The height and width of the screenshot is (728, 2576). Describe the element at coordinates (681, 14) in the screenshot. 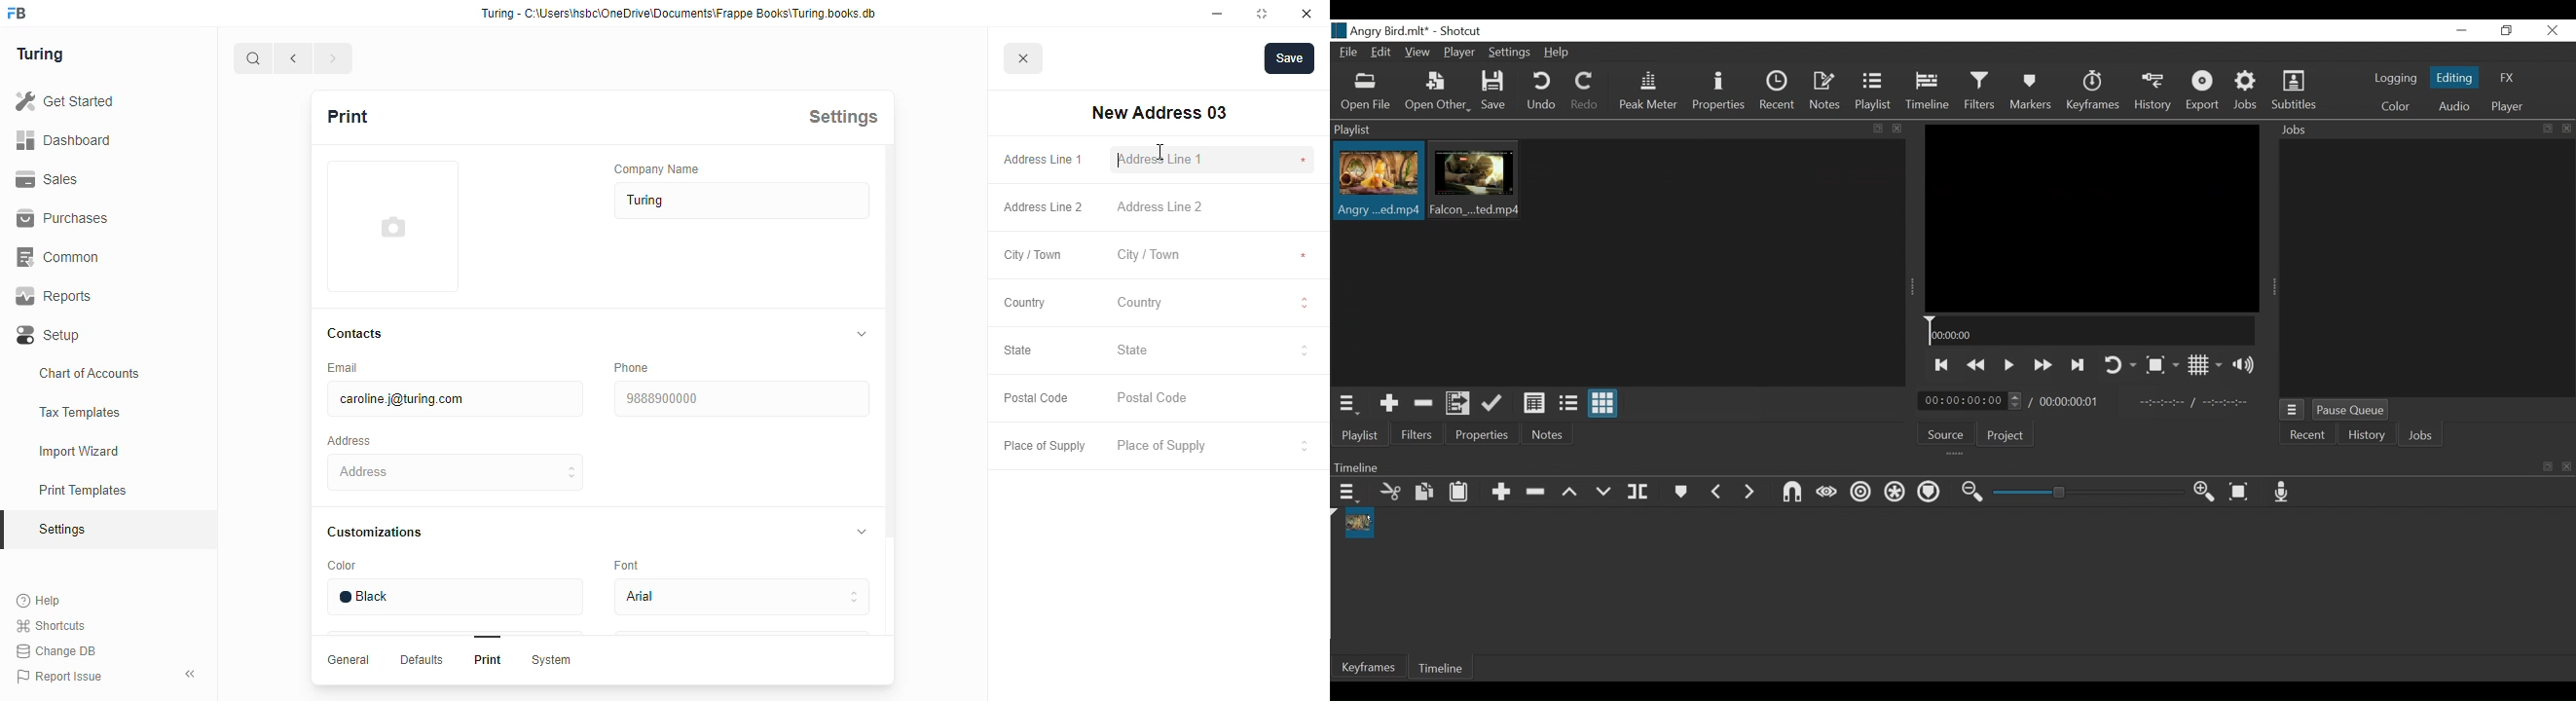

I see `Turing - C:\Users\hshc\OneDrive\Documents\Frappe Books\Turing.books.db` at that location.